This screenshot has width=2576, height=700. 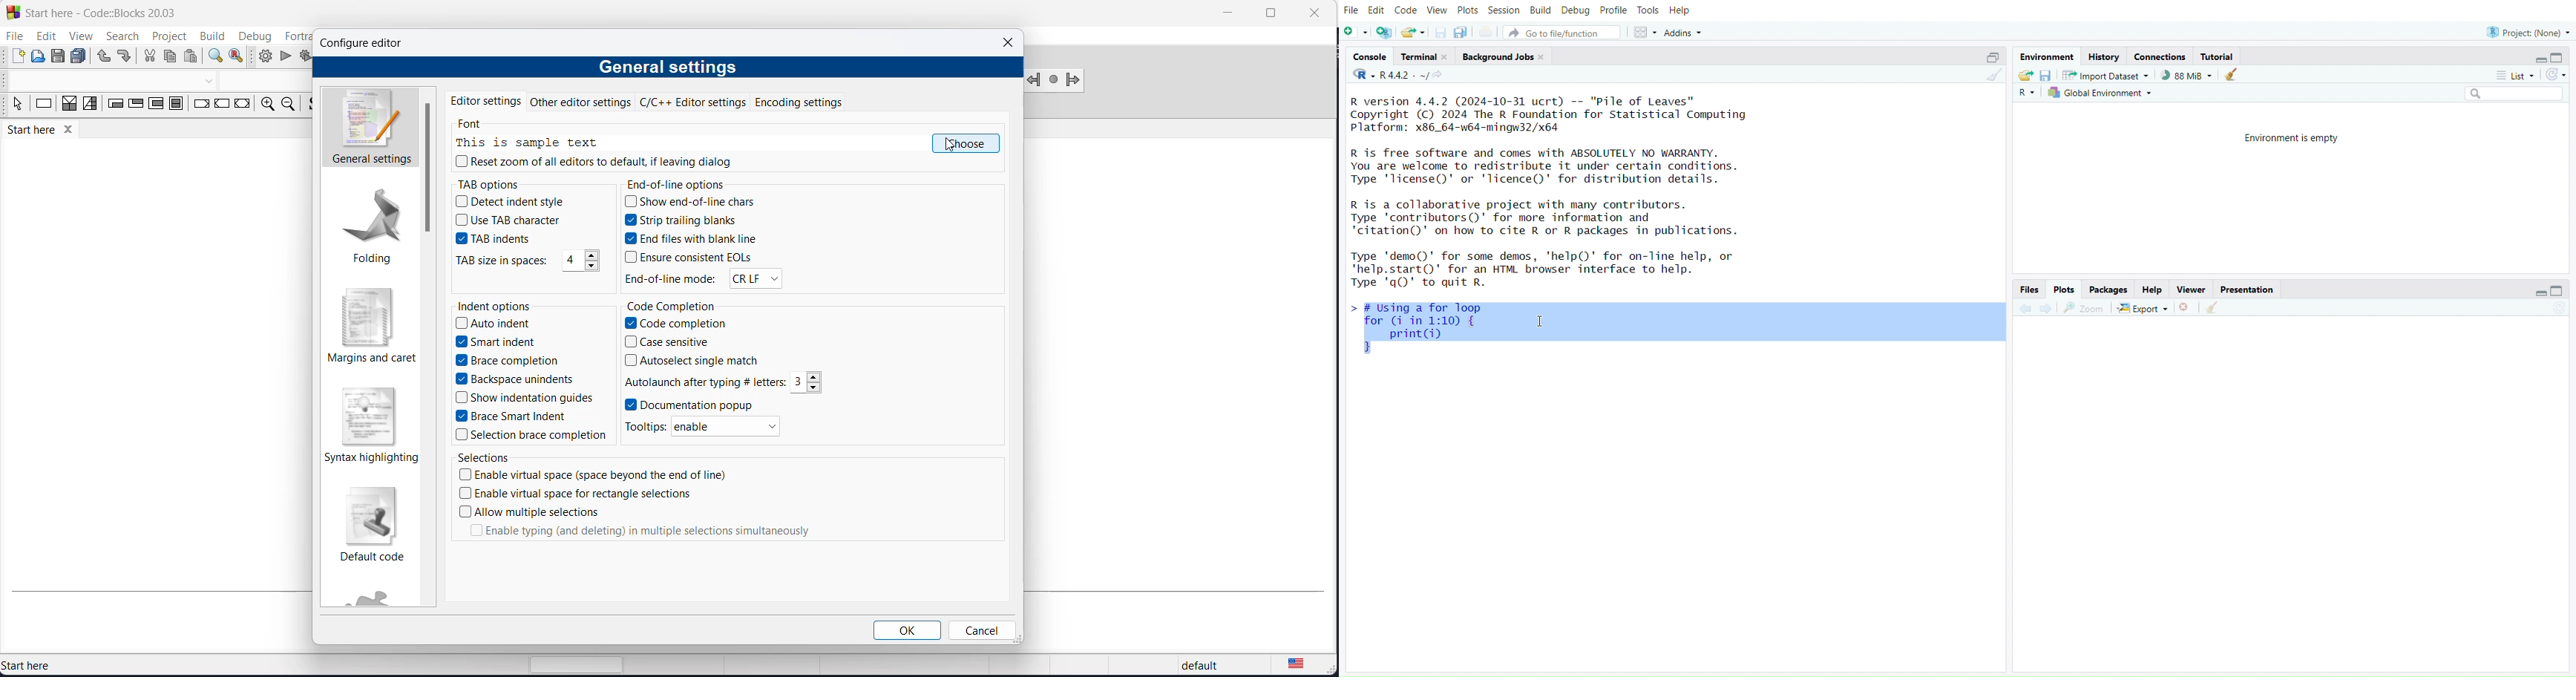 I want to click on show indentation guides, so click(x=525, y=399).